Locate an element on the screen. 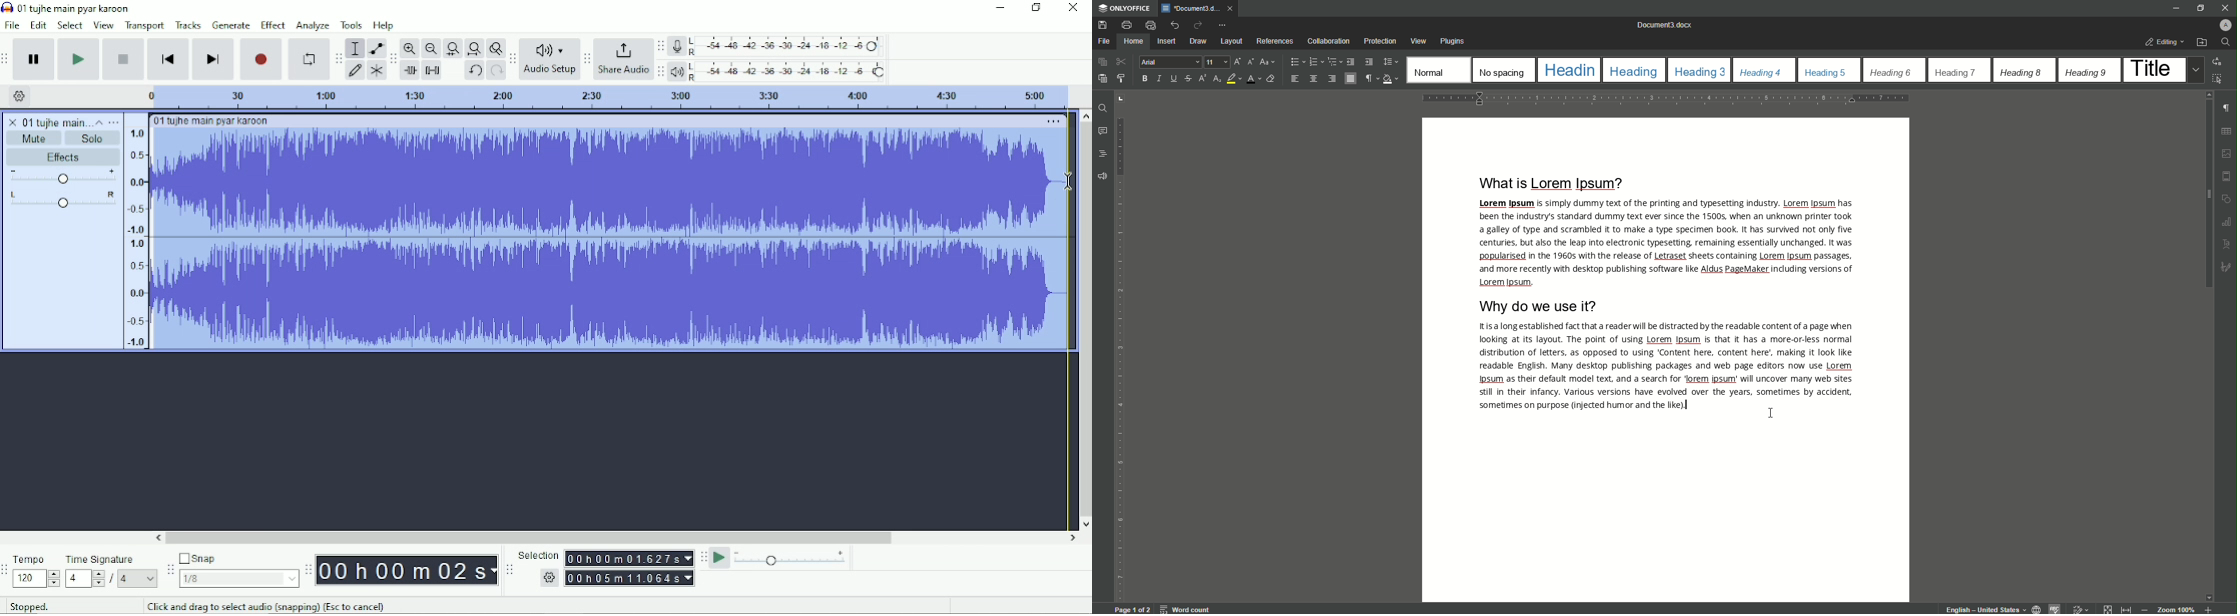  No Spacing is located at coordinates (1504, 70).